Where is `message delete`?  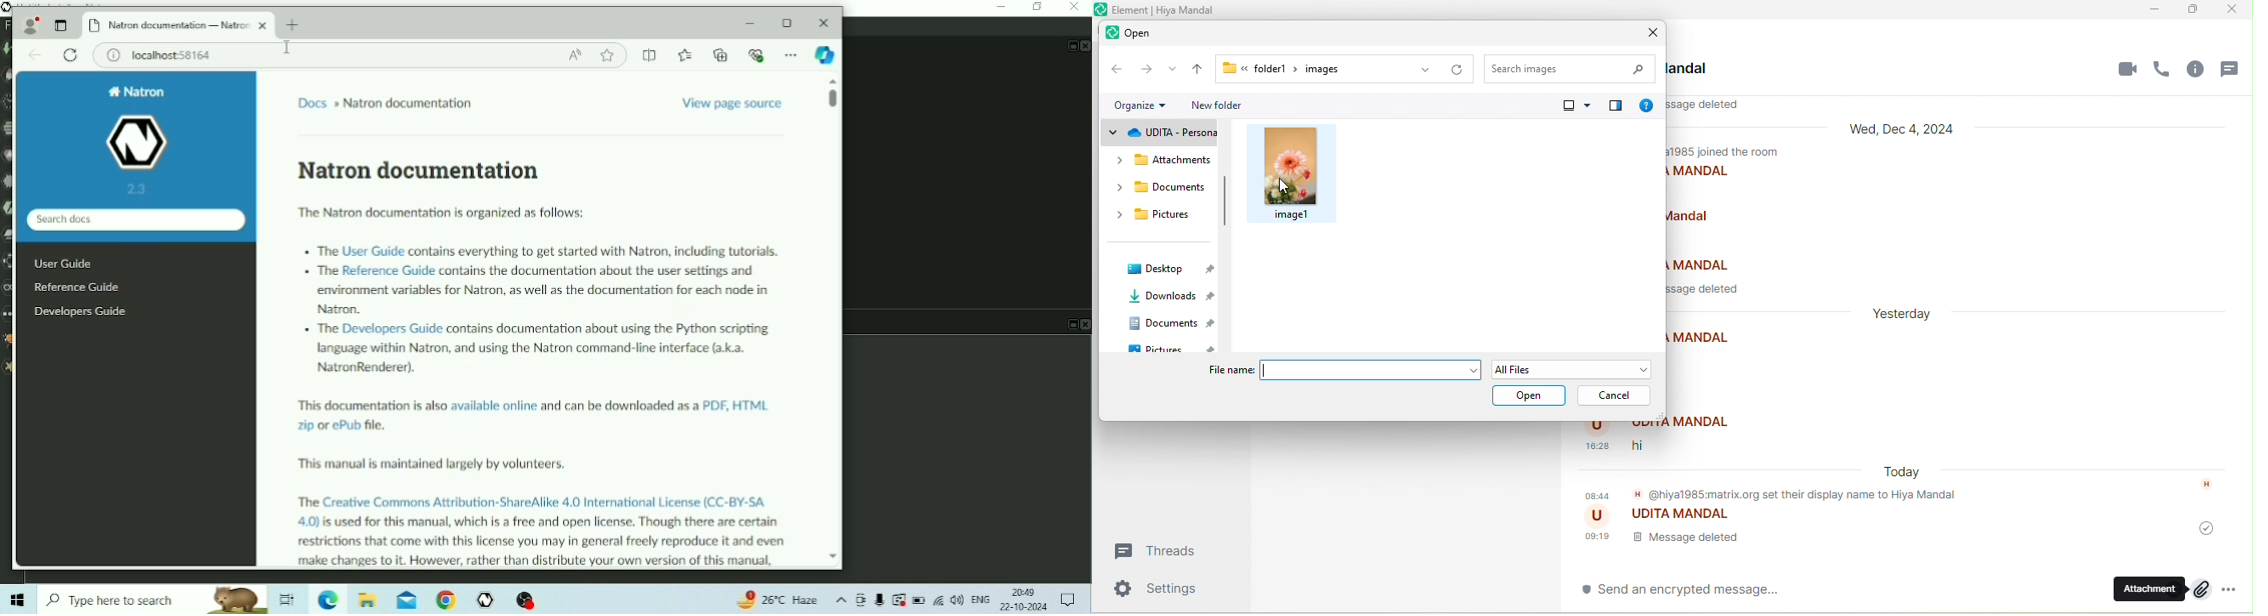 message delete is located at coordinates (1666, 540).